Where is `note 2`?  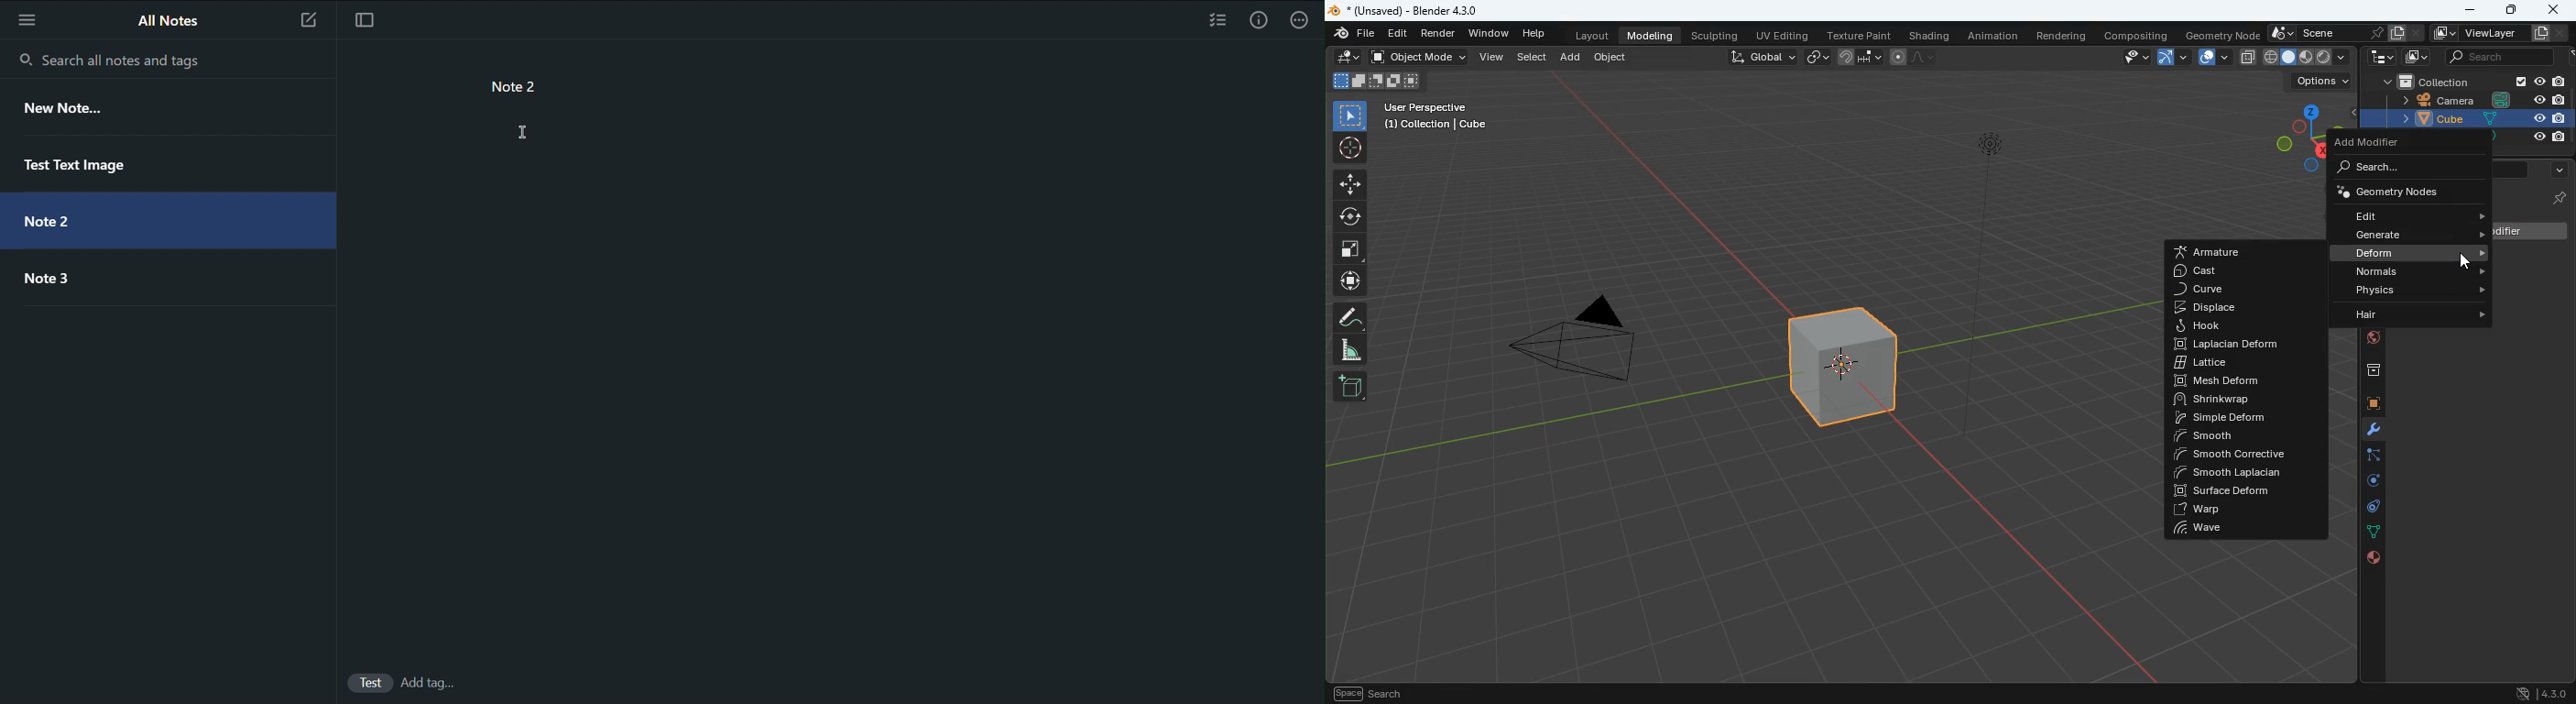 note 2 is located at coordinates (501, 82).